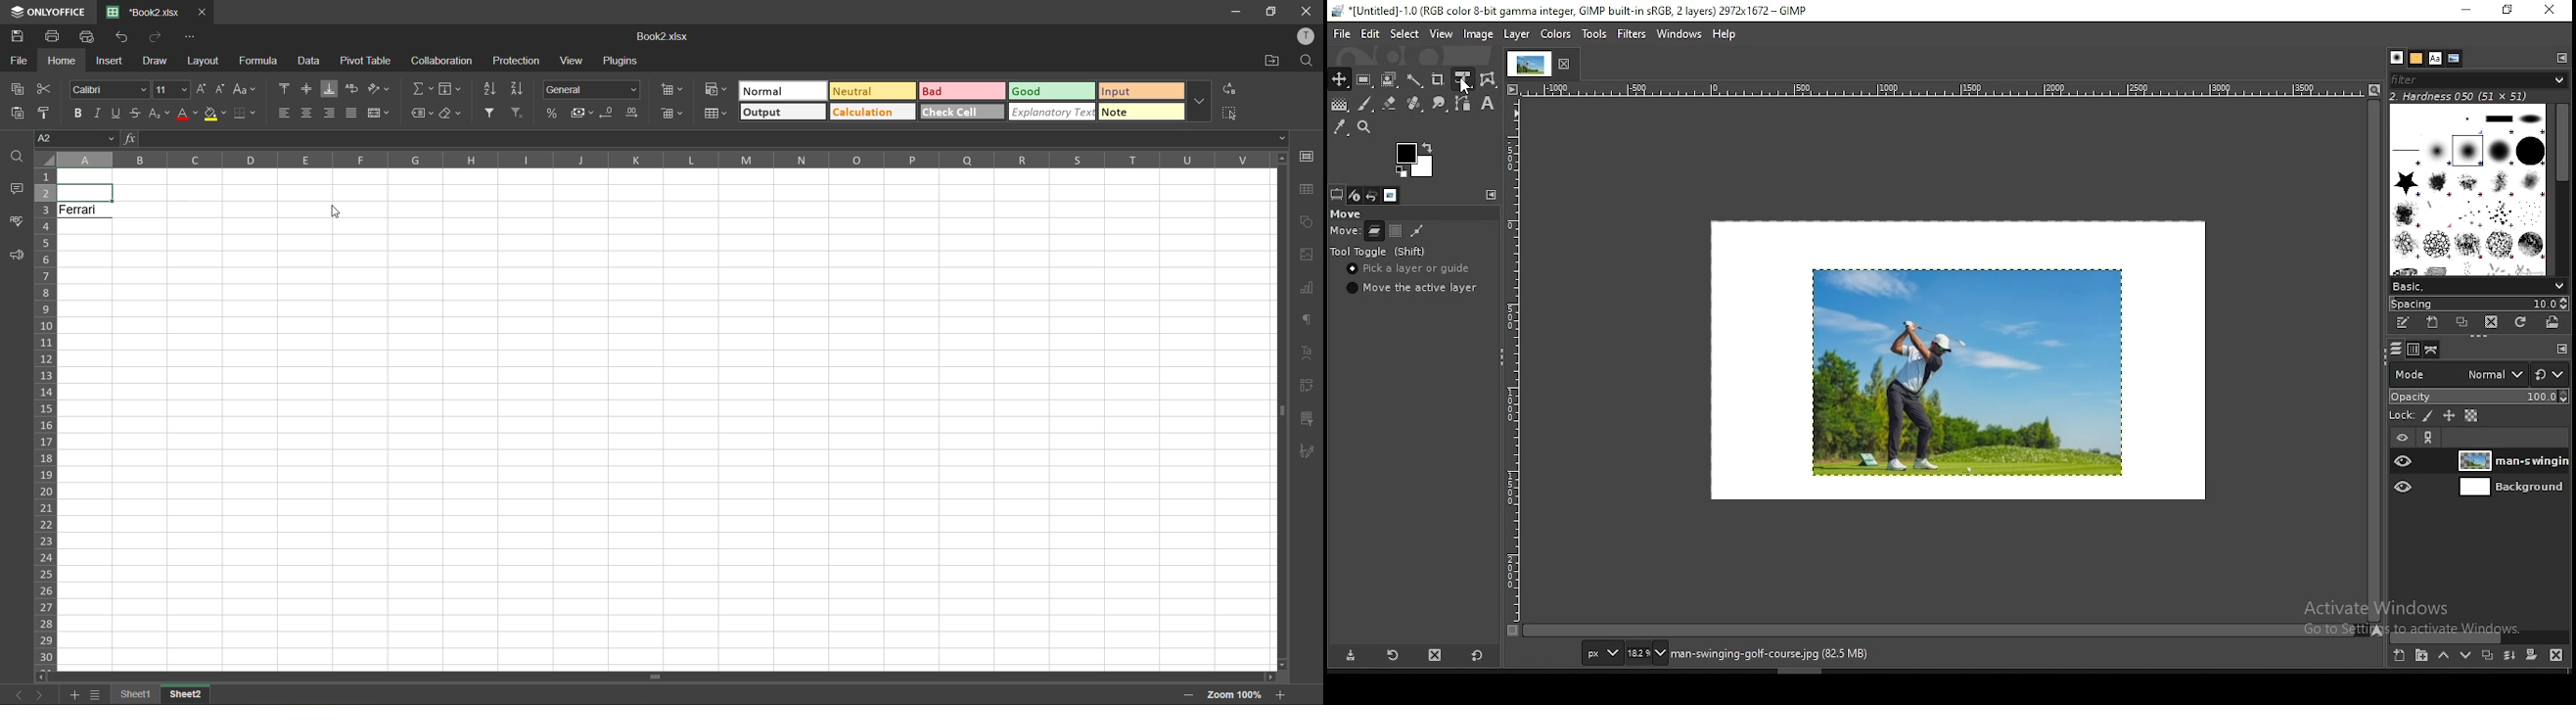  Describe the element at coordinates (1528, 64) in the screenshot. I see `tab` at that location.